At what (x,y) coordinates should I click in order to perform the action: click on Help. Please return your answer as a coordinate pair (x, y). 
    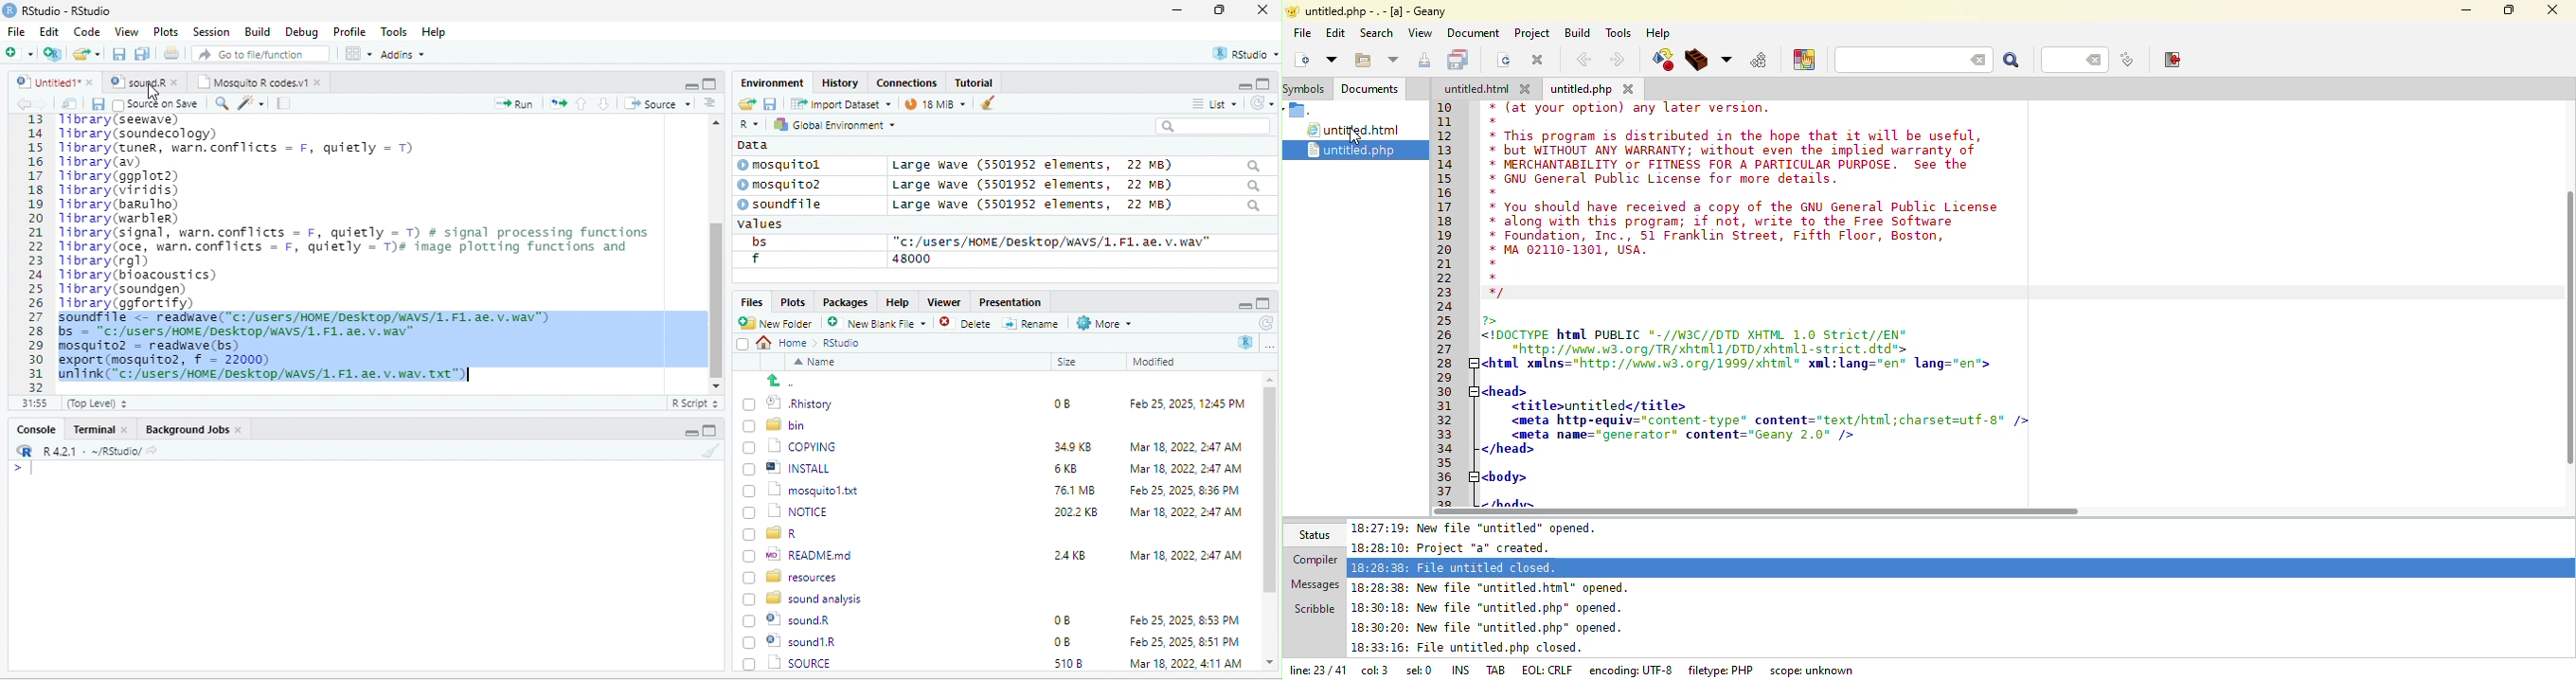
    Looking at the image, I should click on (435, 33).